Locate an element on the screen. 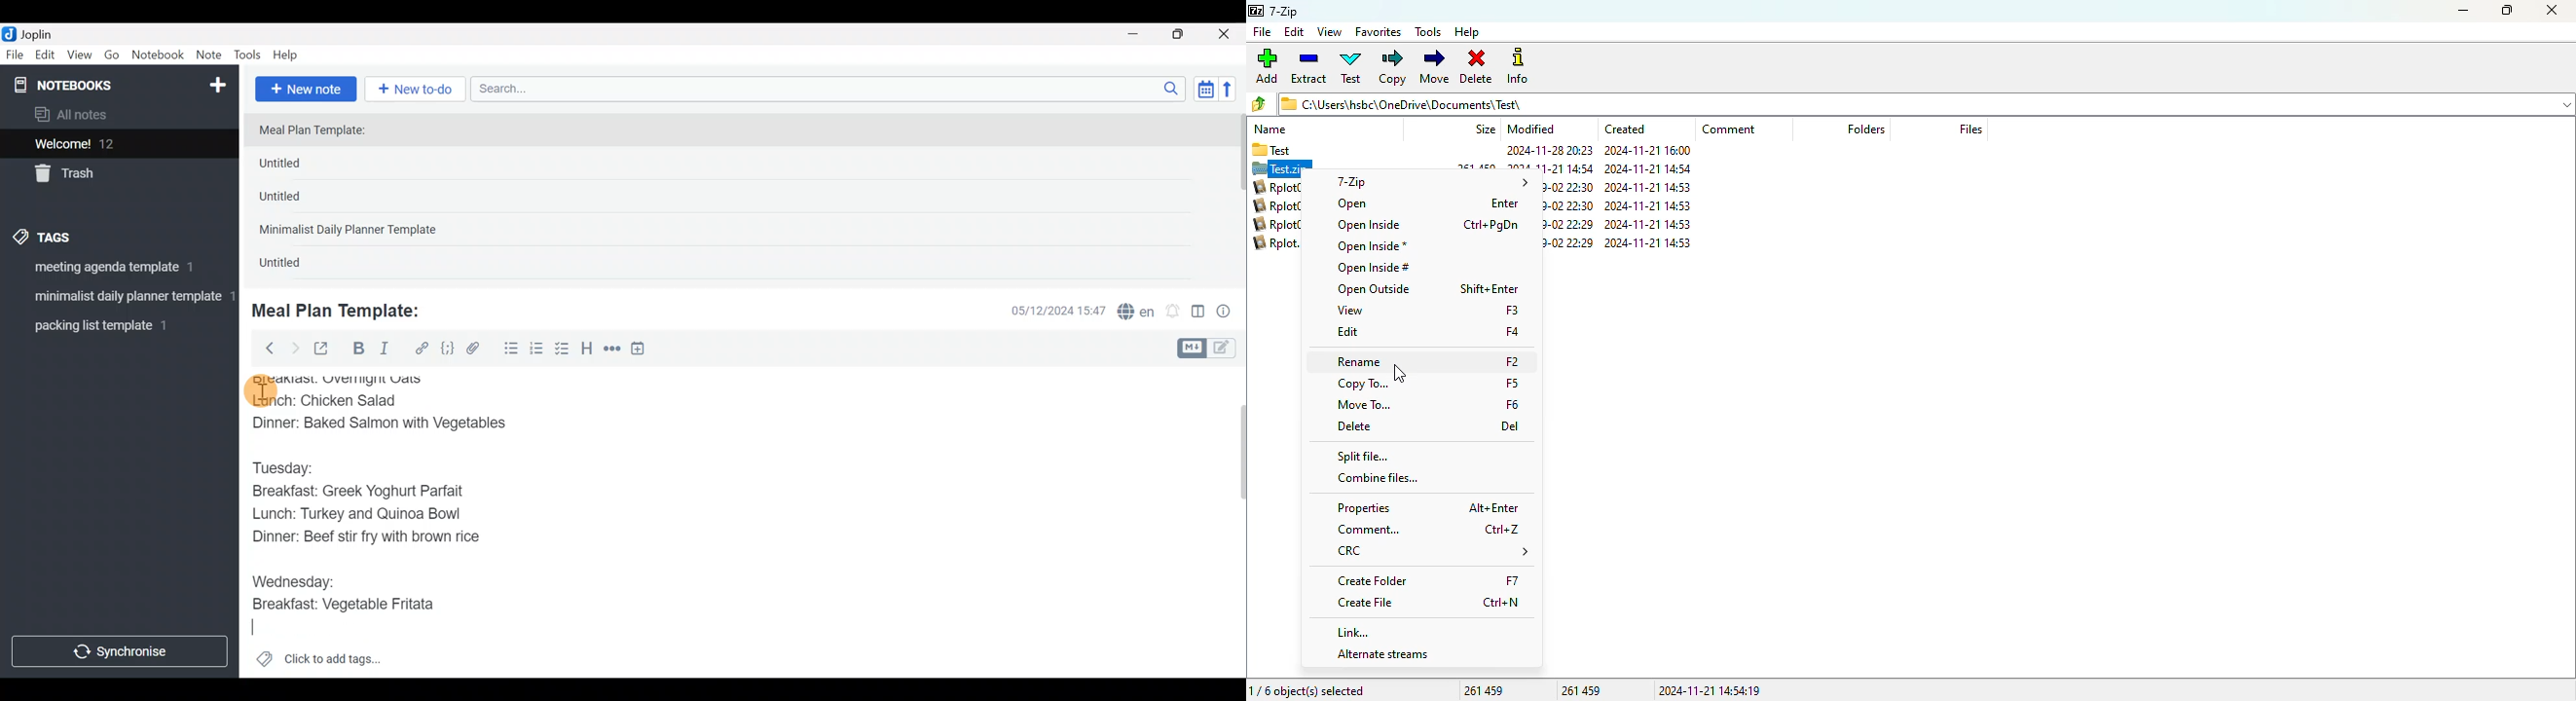  Italic is located at coordinates (383, 351).